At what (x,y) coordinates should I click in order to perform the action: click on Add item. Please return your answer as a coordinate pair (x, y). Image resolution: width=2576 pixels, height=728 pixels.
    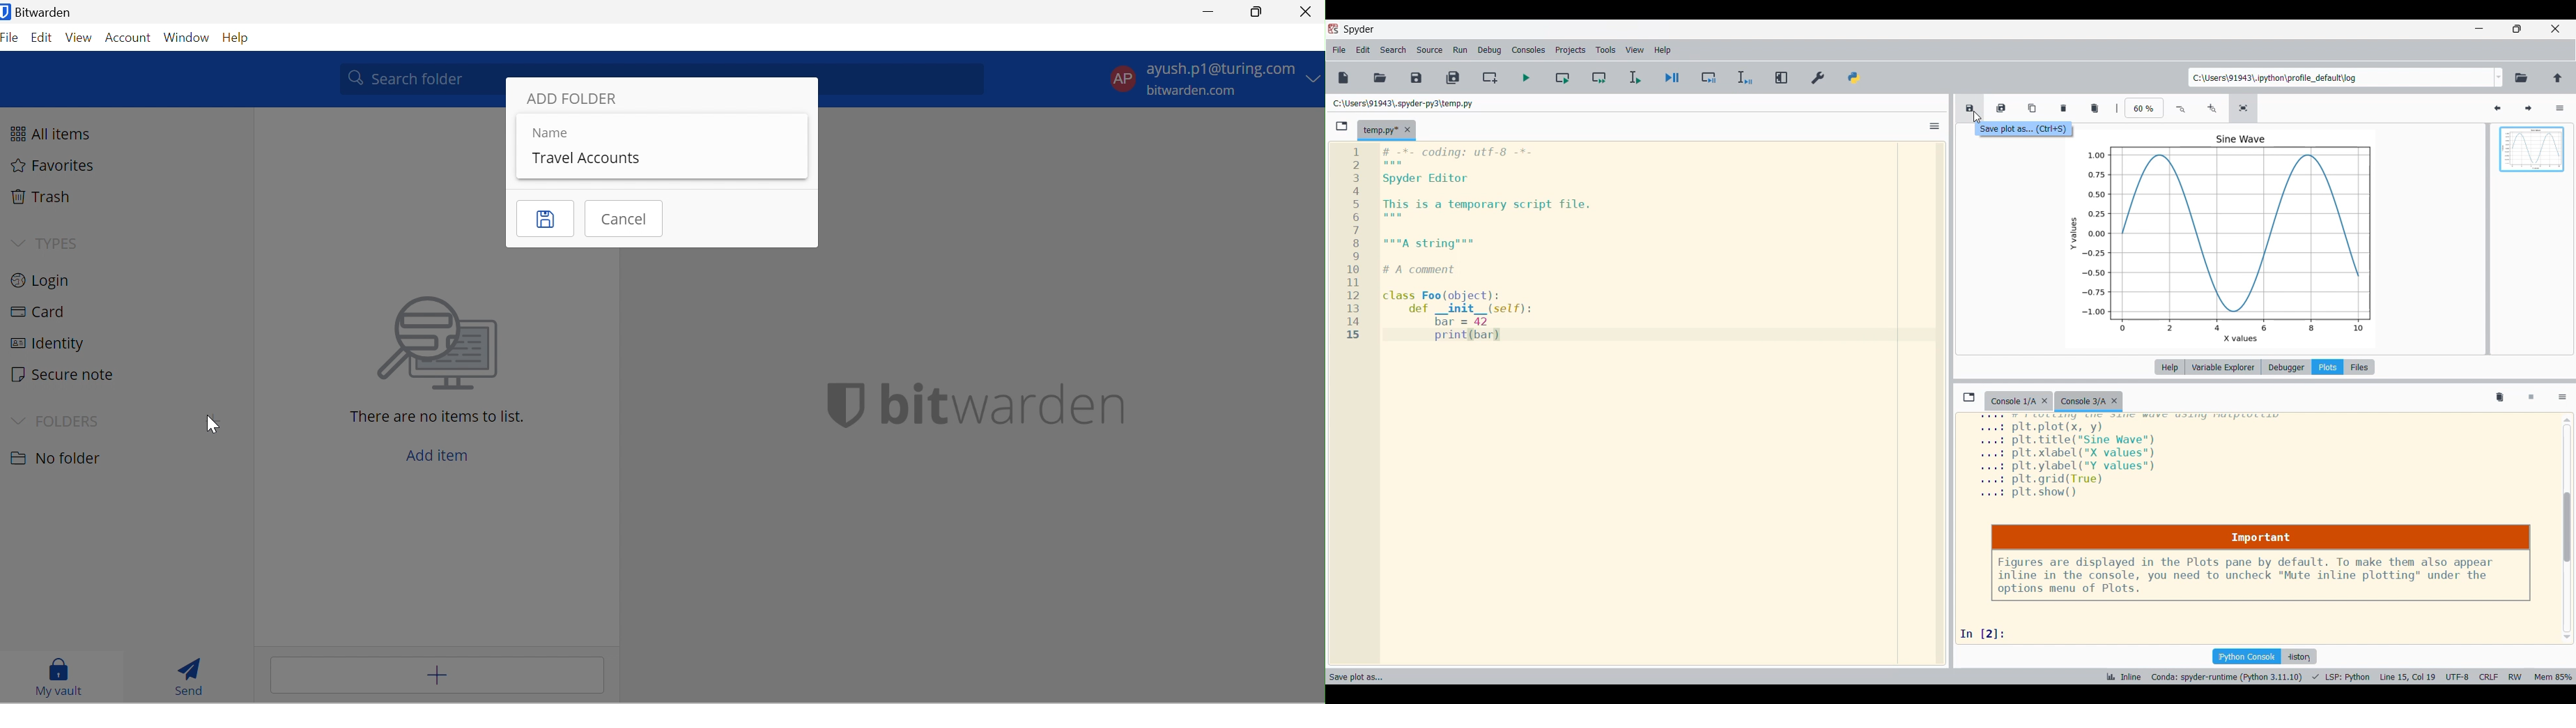
    Looking at the image, I should click on (436, 676).